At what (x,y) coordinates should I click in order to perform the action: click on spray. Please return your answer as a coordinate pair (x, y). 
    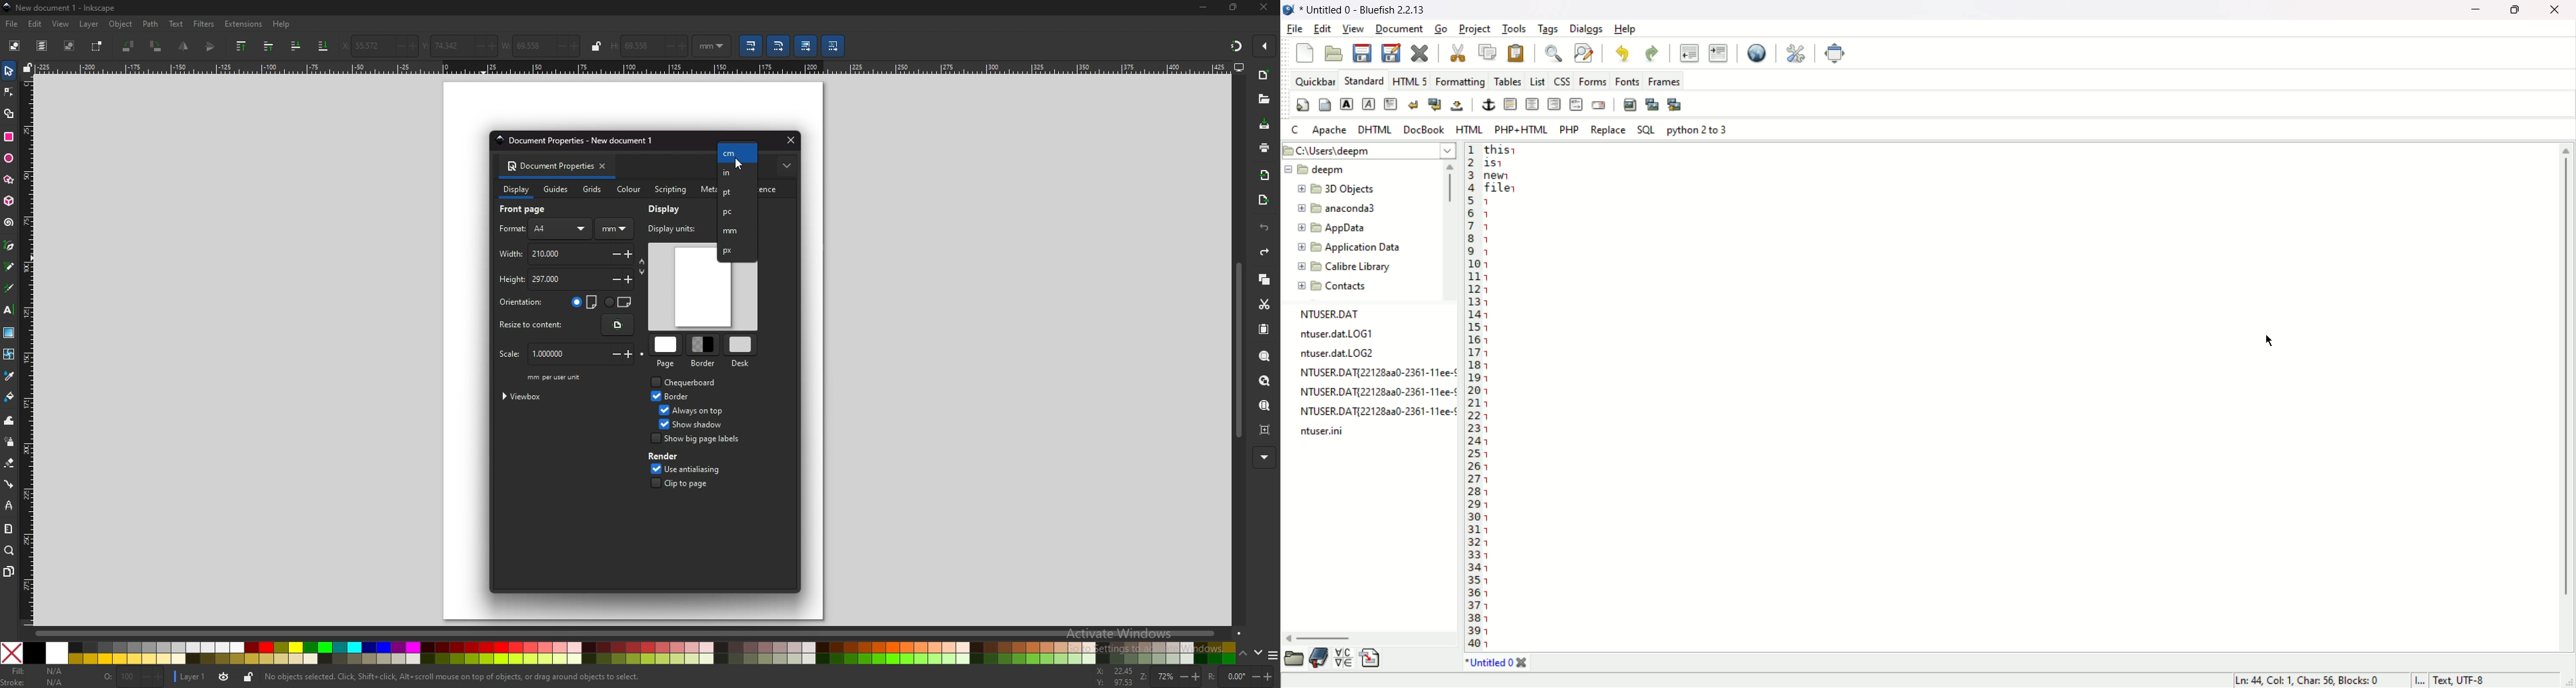
    Looking at the image, I should click on (9, 442).